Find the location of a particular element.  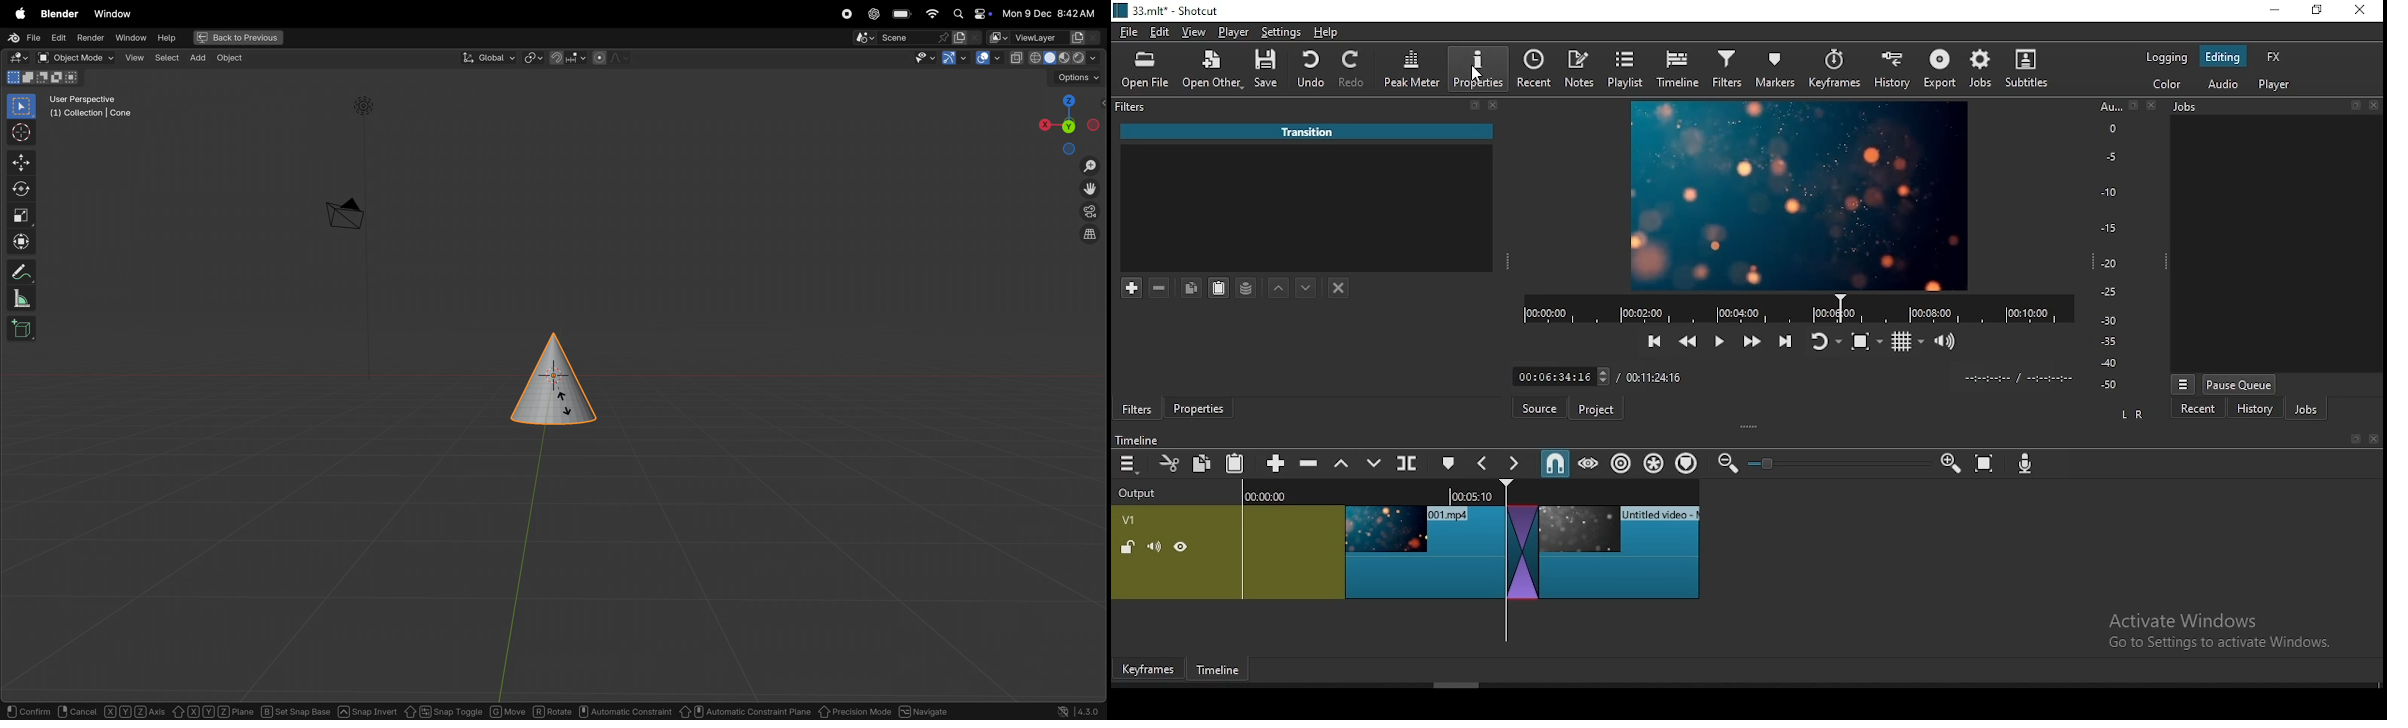

Window is located at coordinates (113, 14).